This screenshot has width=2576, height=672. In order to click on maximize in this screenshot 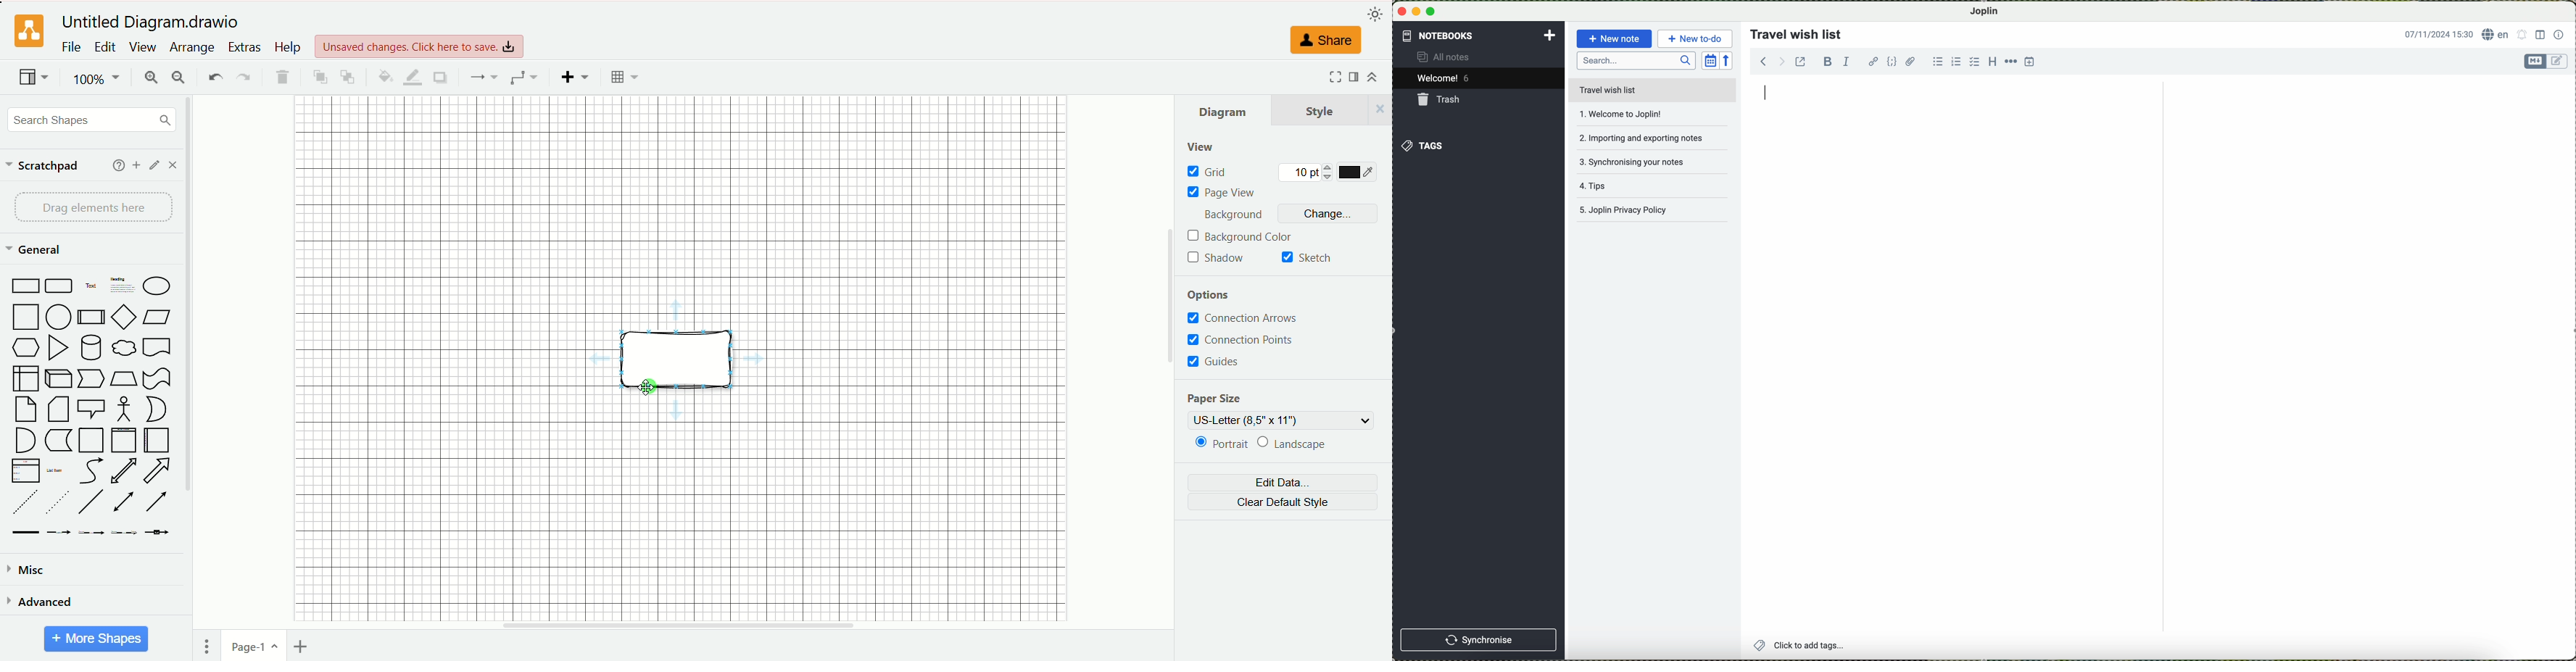, I will do `click(1433, 11)`.